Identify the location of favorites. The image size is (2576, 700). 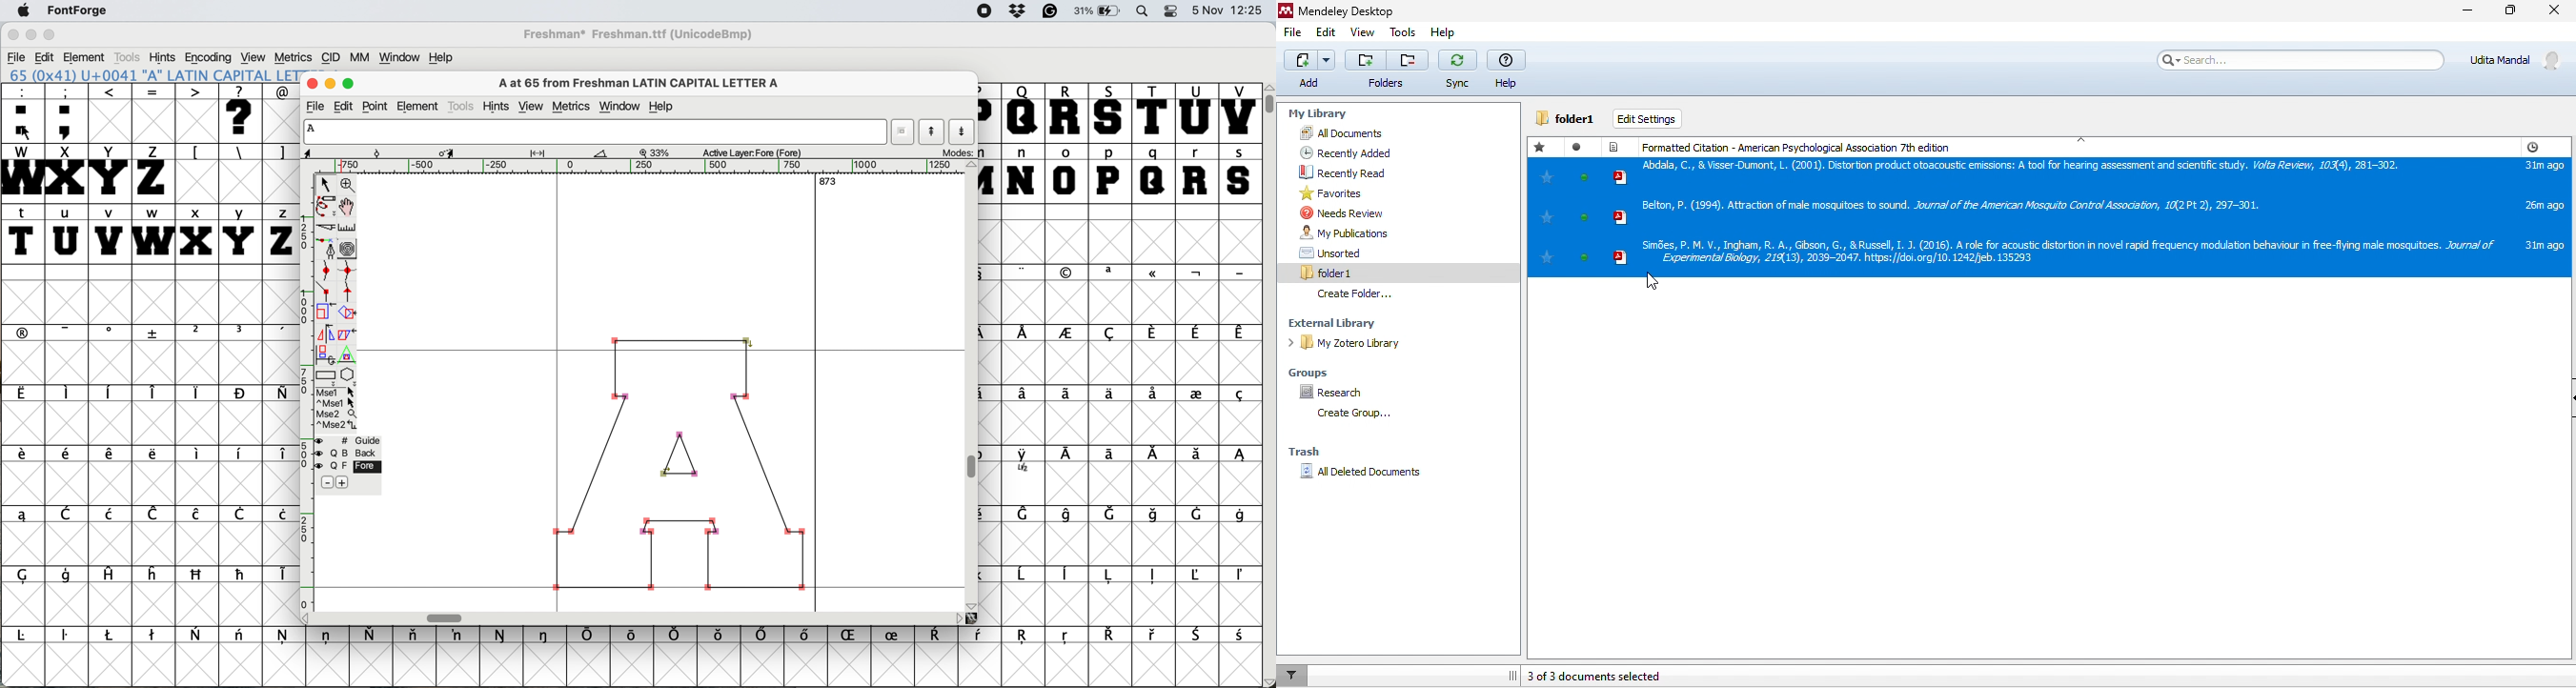
(1333, 193).